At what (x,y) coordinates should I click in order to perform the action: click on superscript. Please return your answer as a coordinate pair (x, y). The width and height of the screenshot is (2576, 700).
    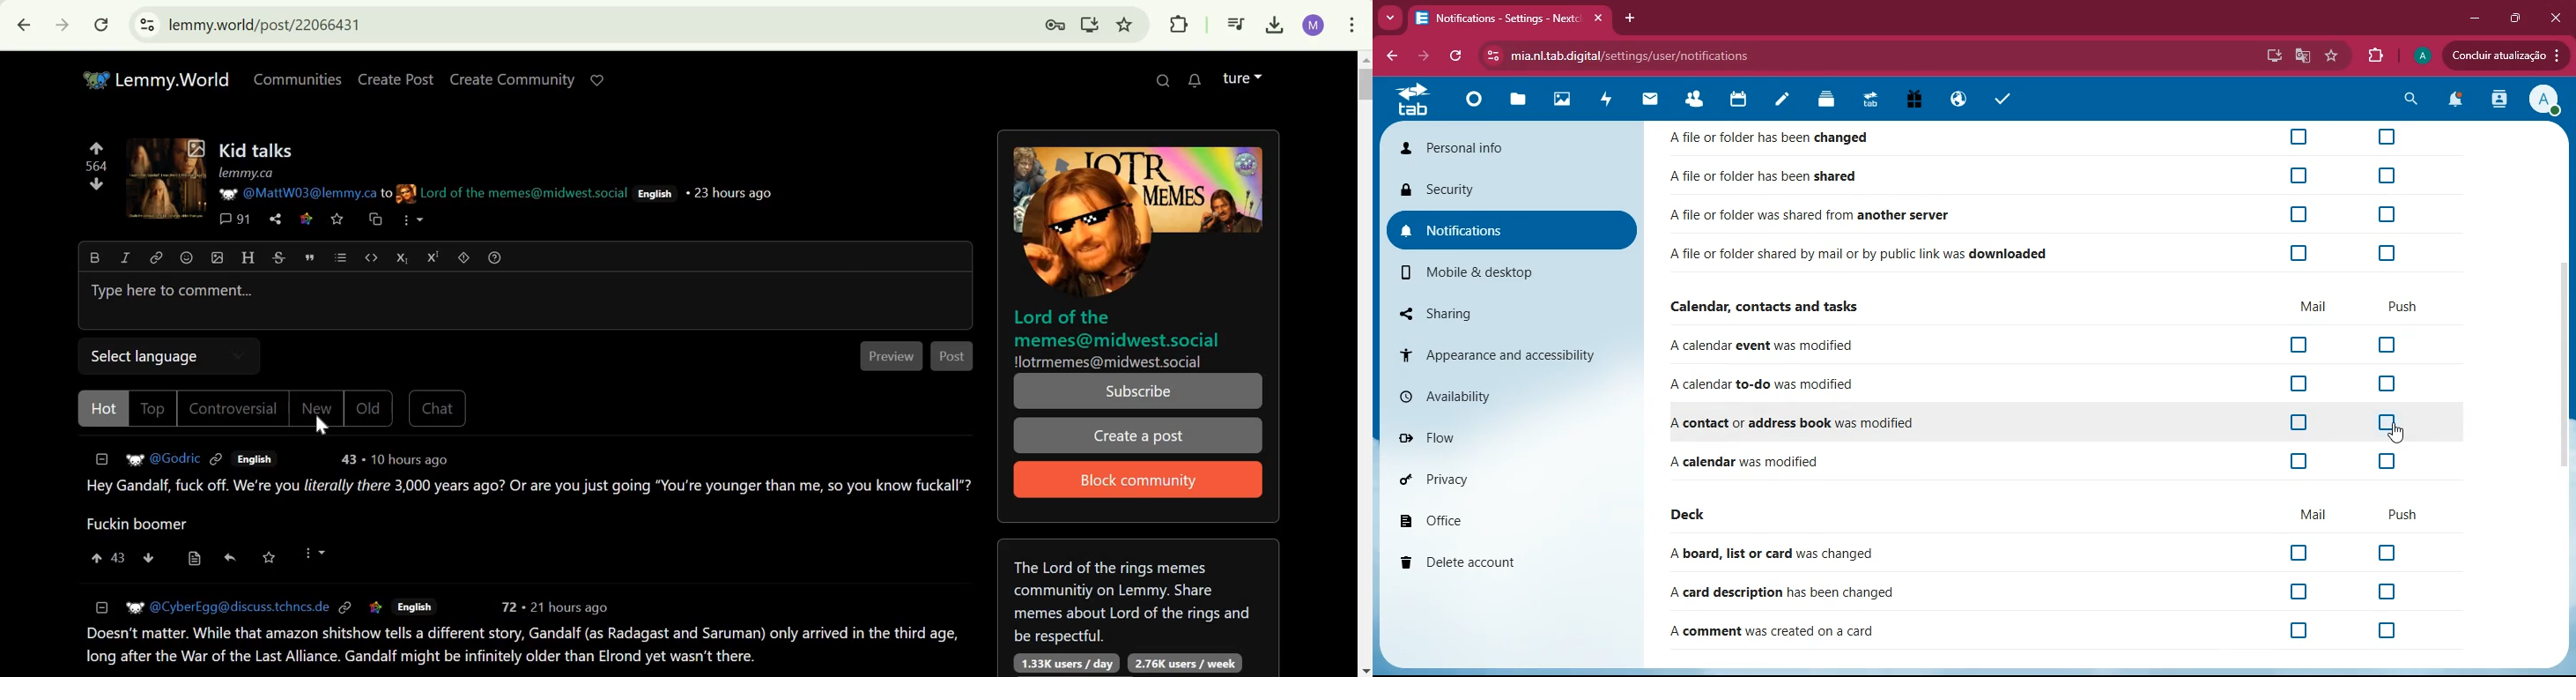
    Looking at the image, I should click on (434, 257).